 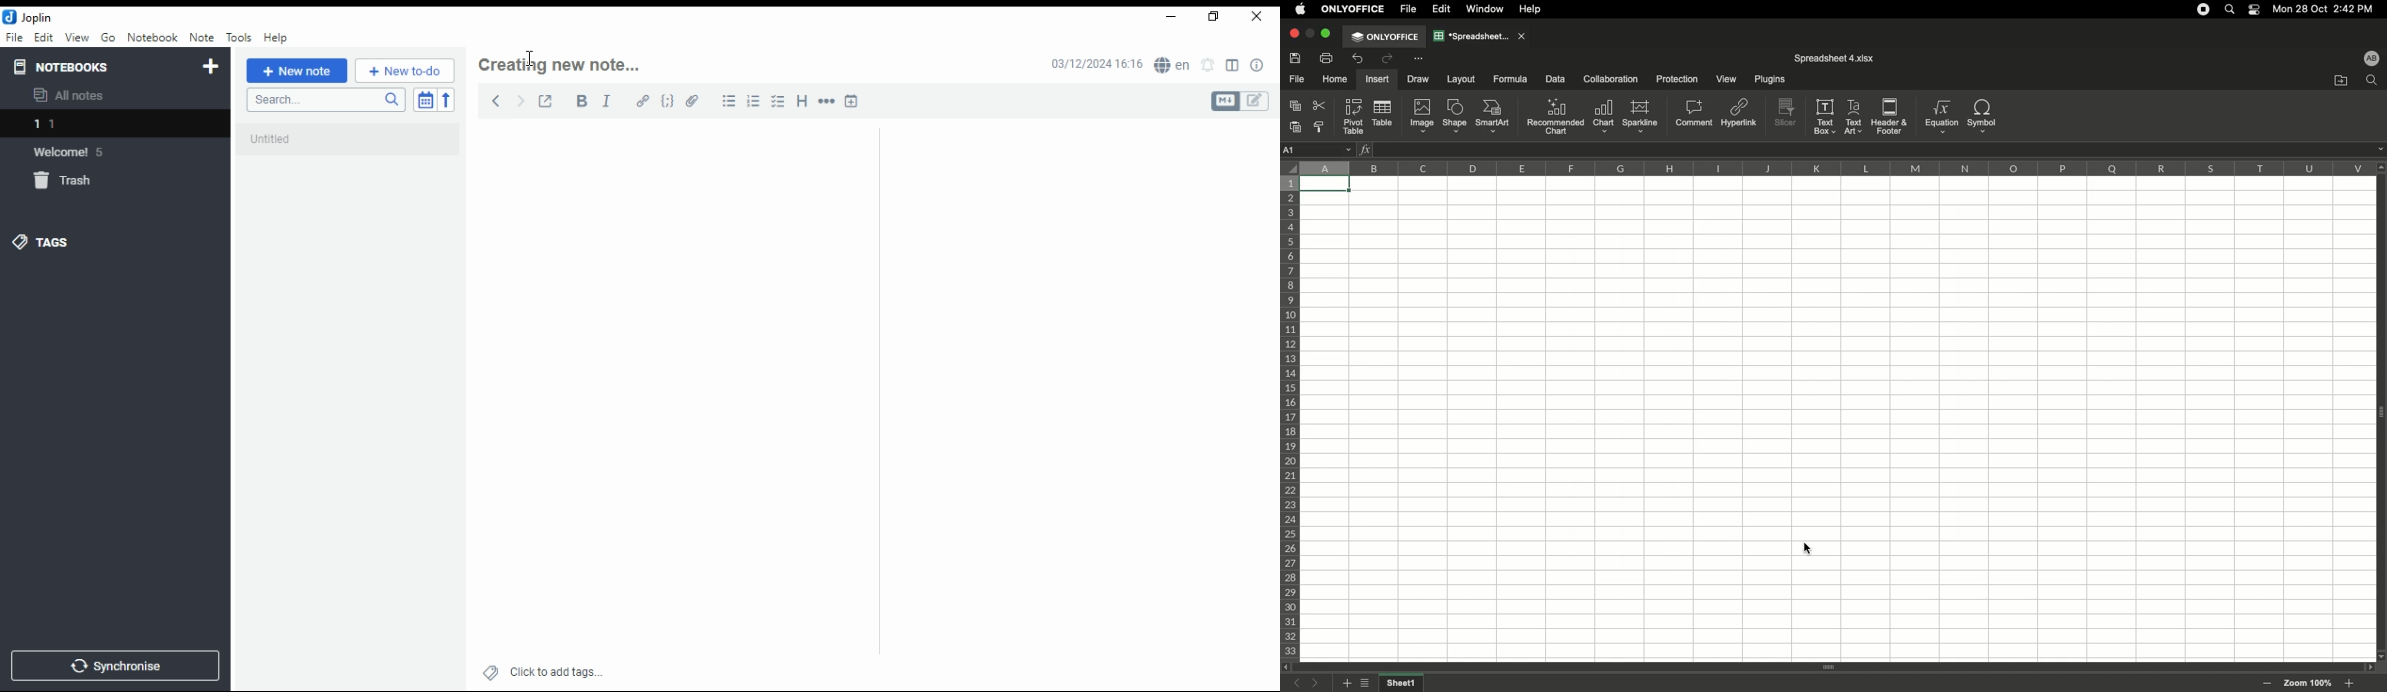 I want to click on Text art, so click(x=1854, y=115).